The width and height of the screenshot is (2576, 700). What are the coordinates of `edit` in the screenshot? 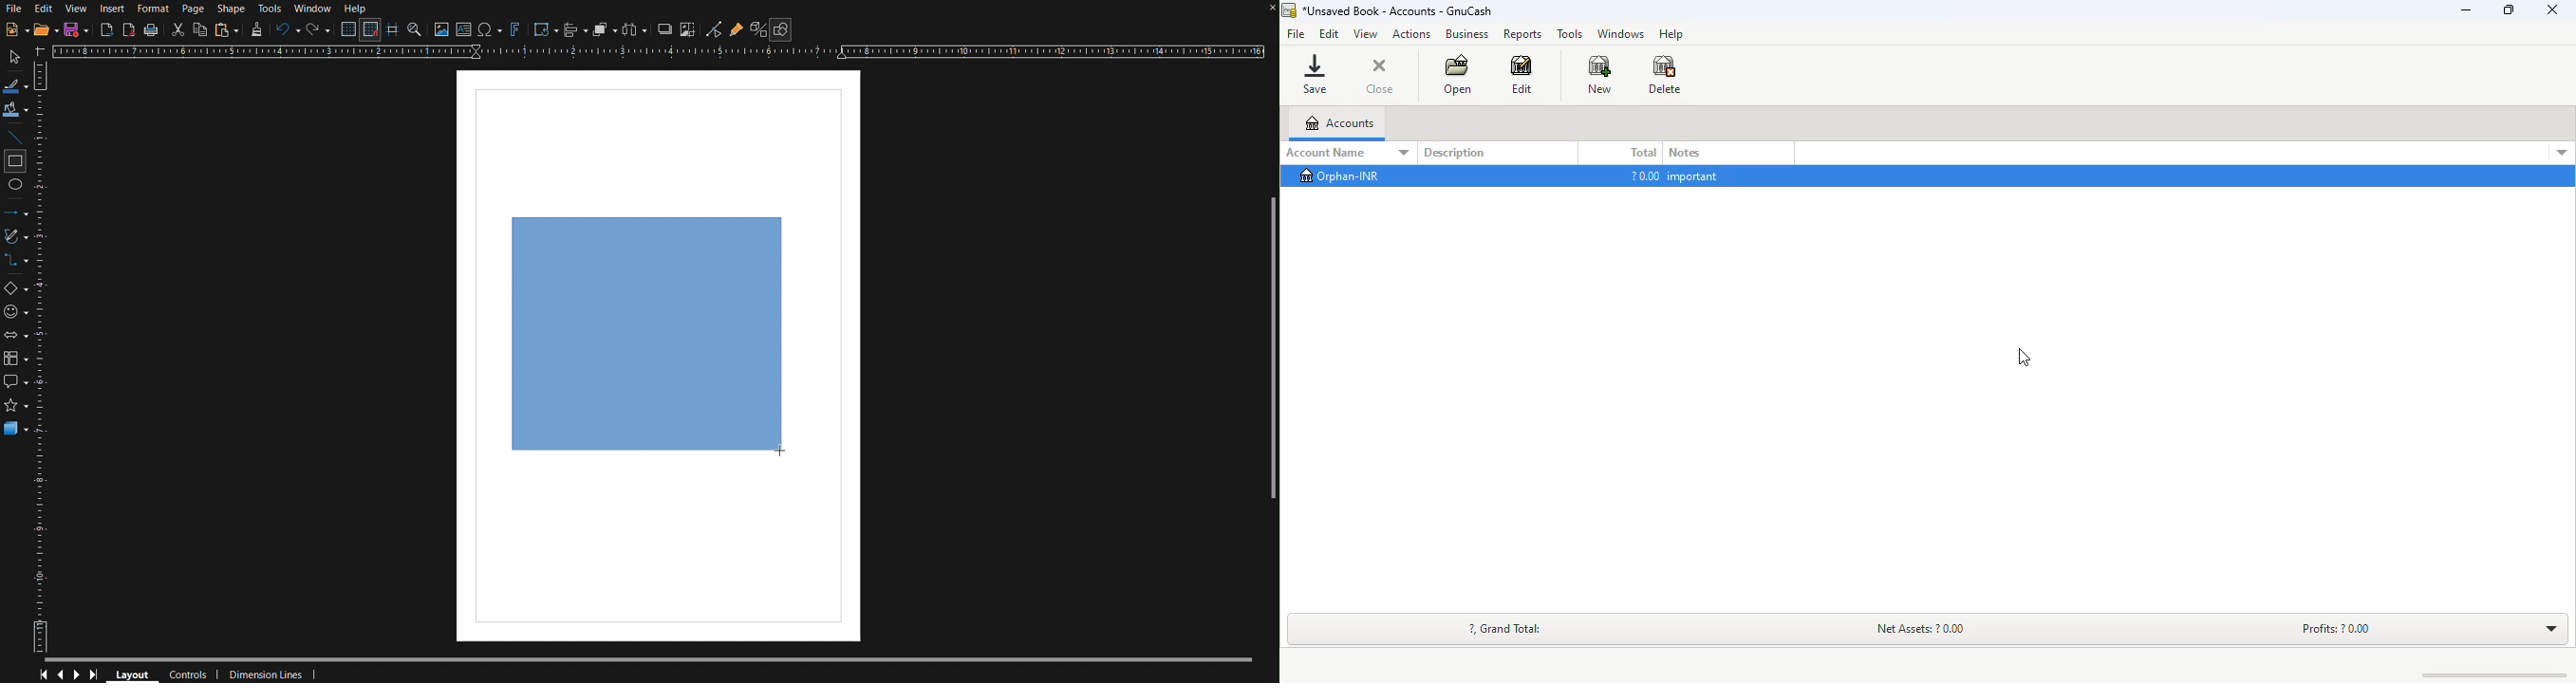 It's located at (1521, 75).